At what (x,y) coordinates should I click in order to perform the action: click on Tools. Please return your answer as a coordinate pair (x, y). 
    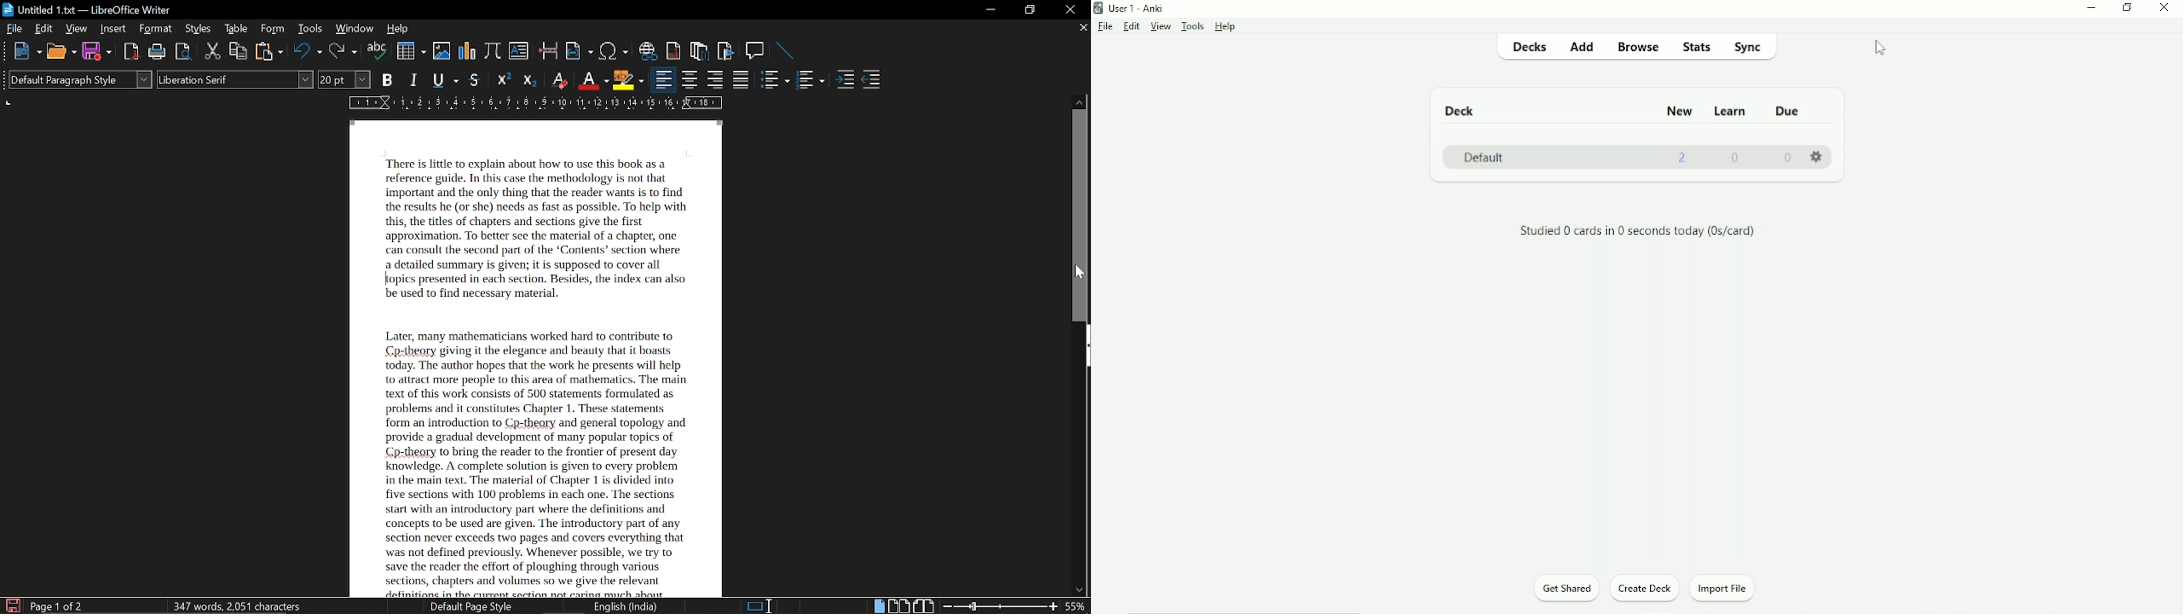
    Looking at the image, I should click on (1192, 26).